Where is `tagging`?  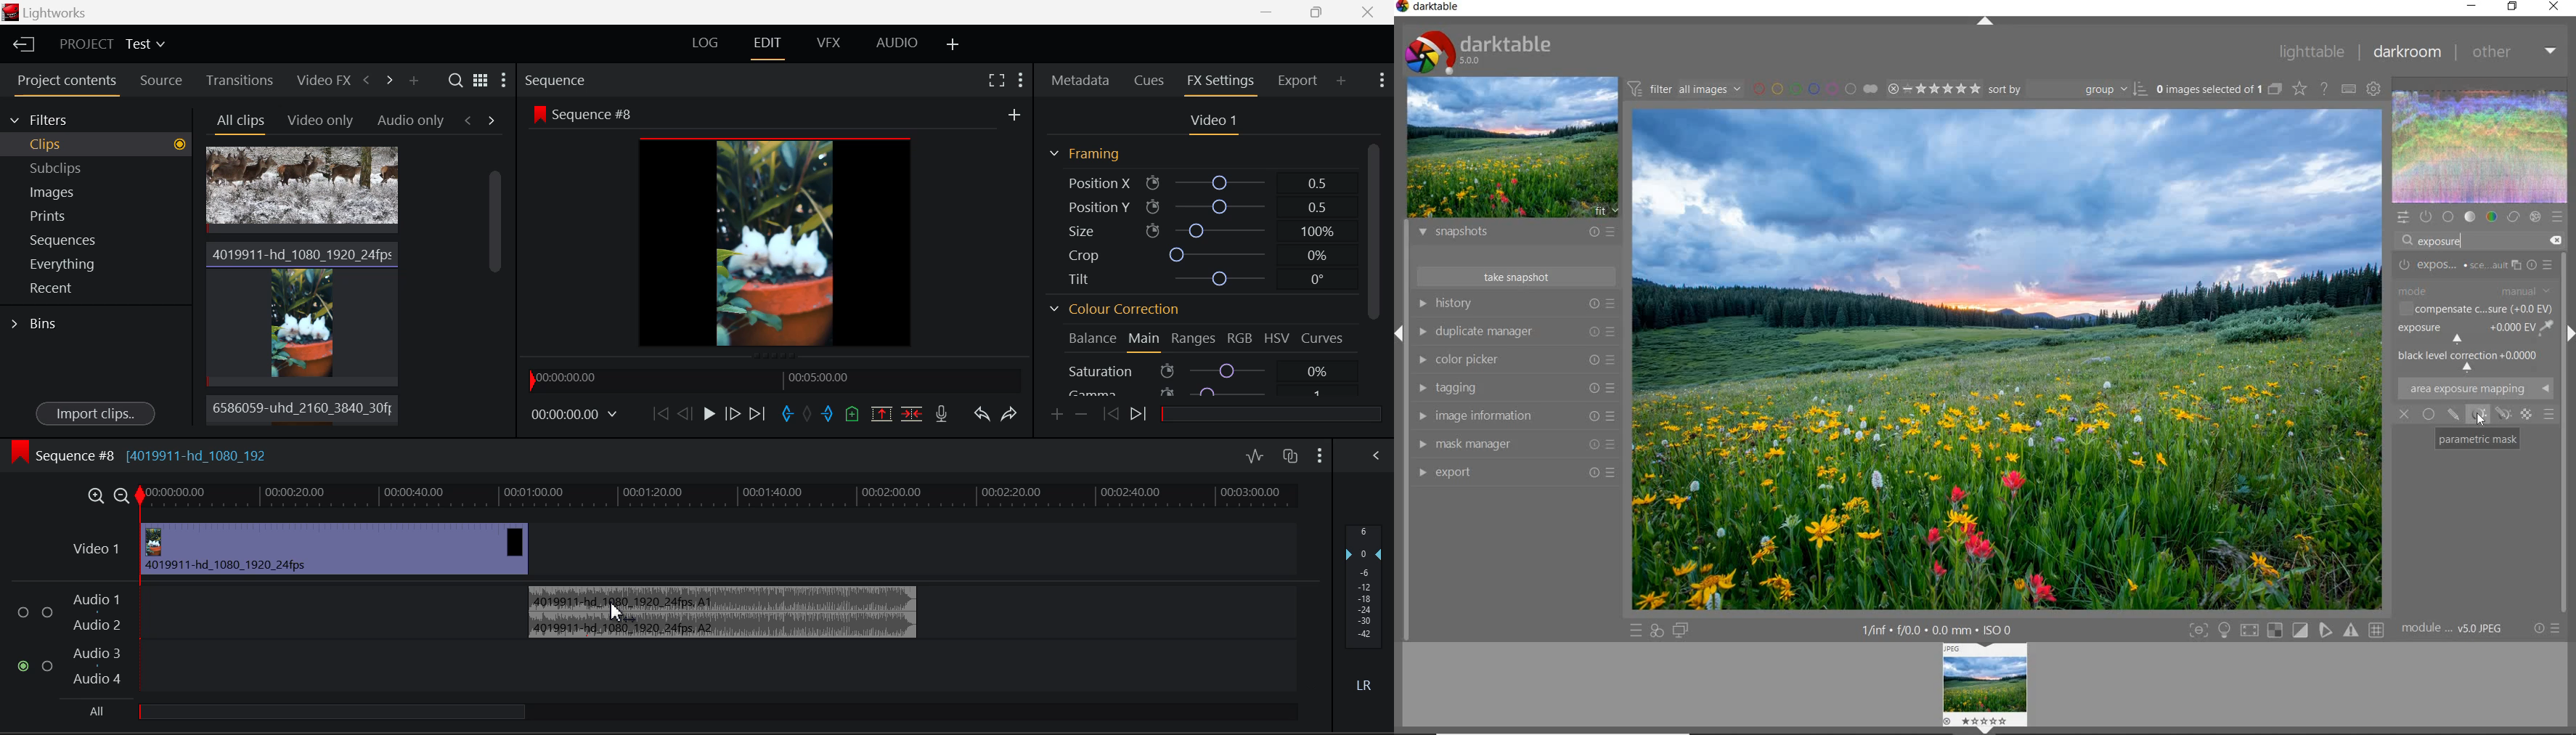 tagging is located at coordinates (1514, 387).